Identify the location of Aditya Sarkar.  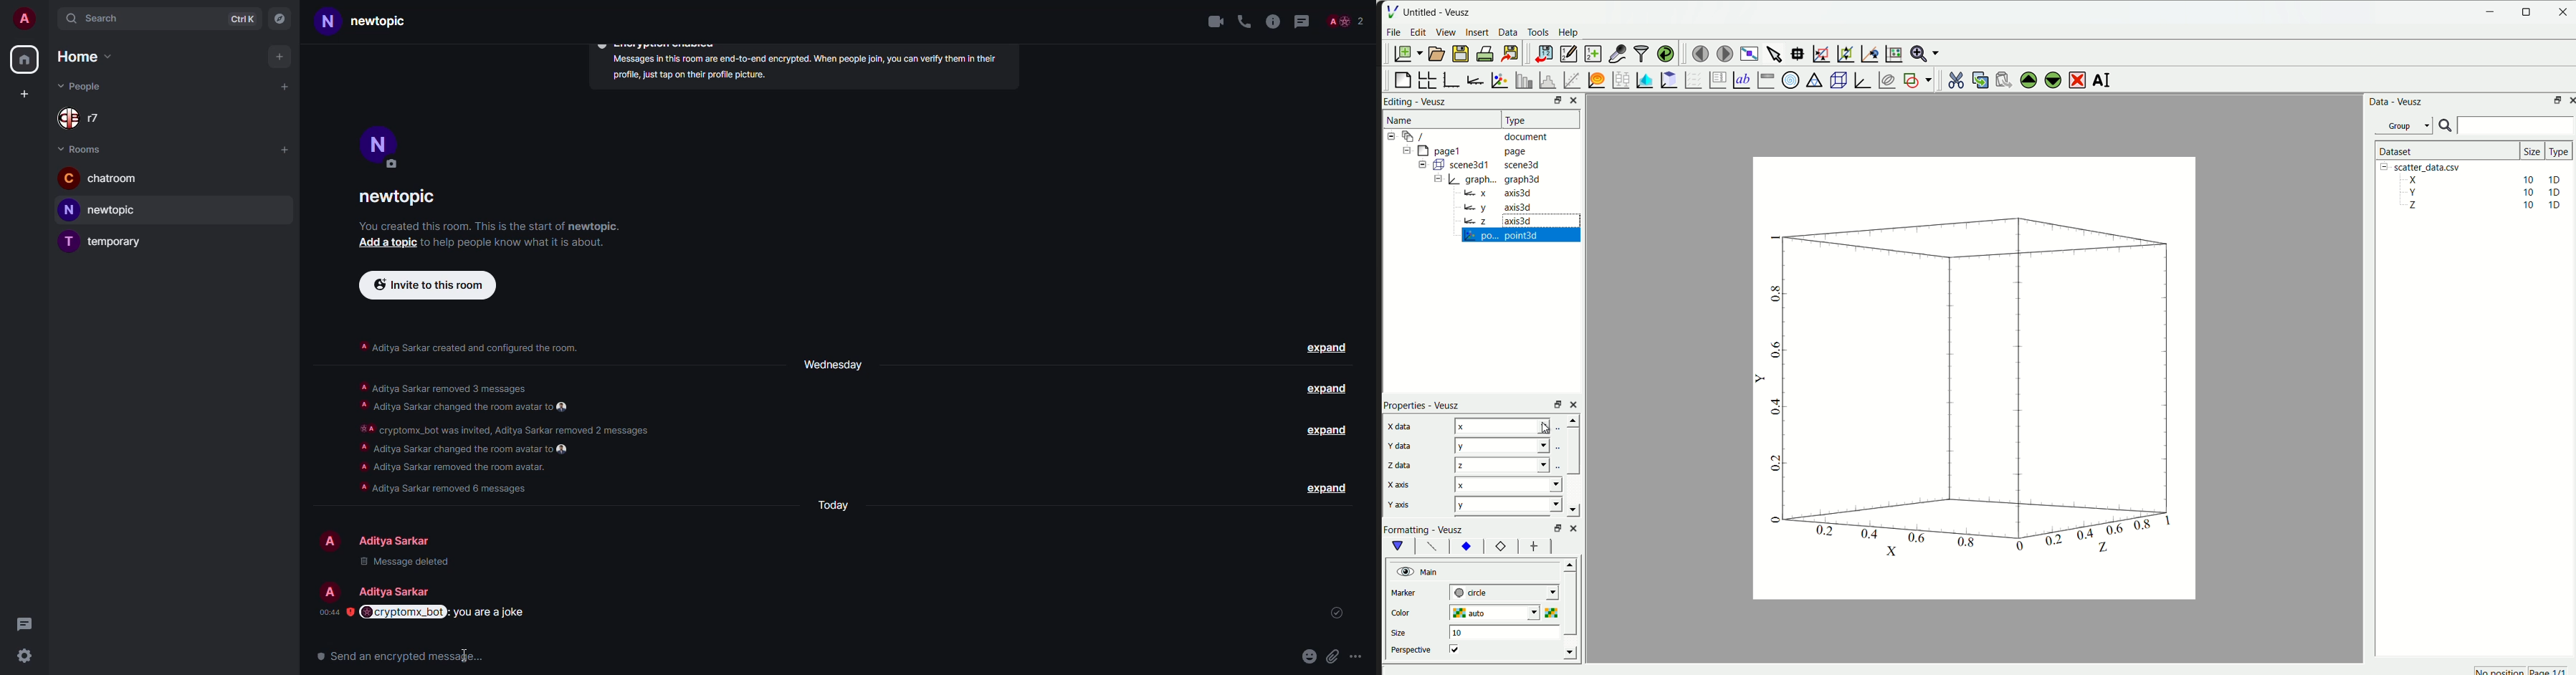
(379, 540).